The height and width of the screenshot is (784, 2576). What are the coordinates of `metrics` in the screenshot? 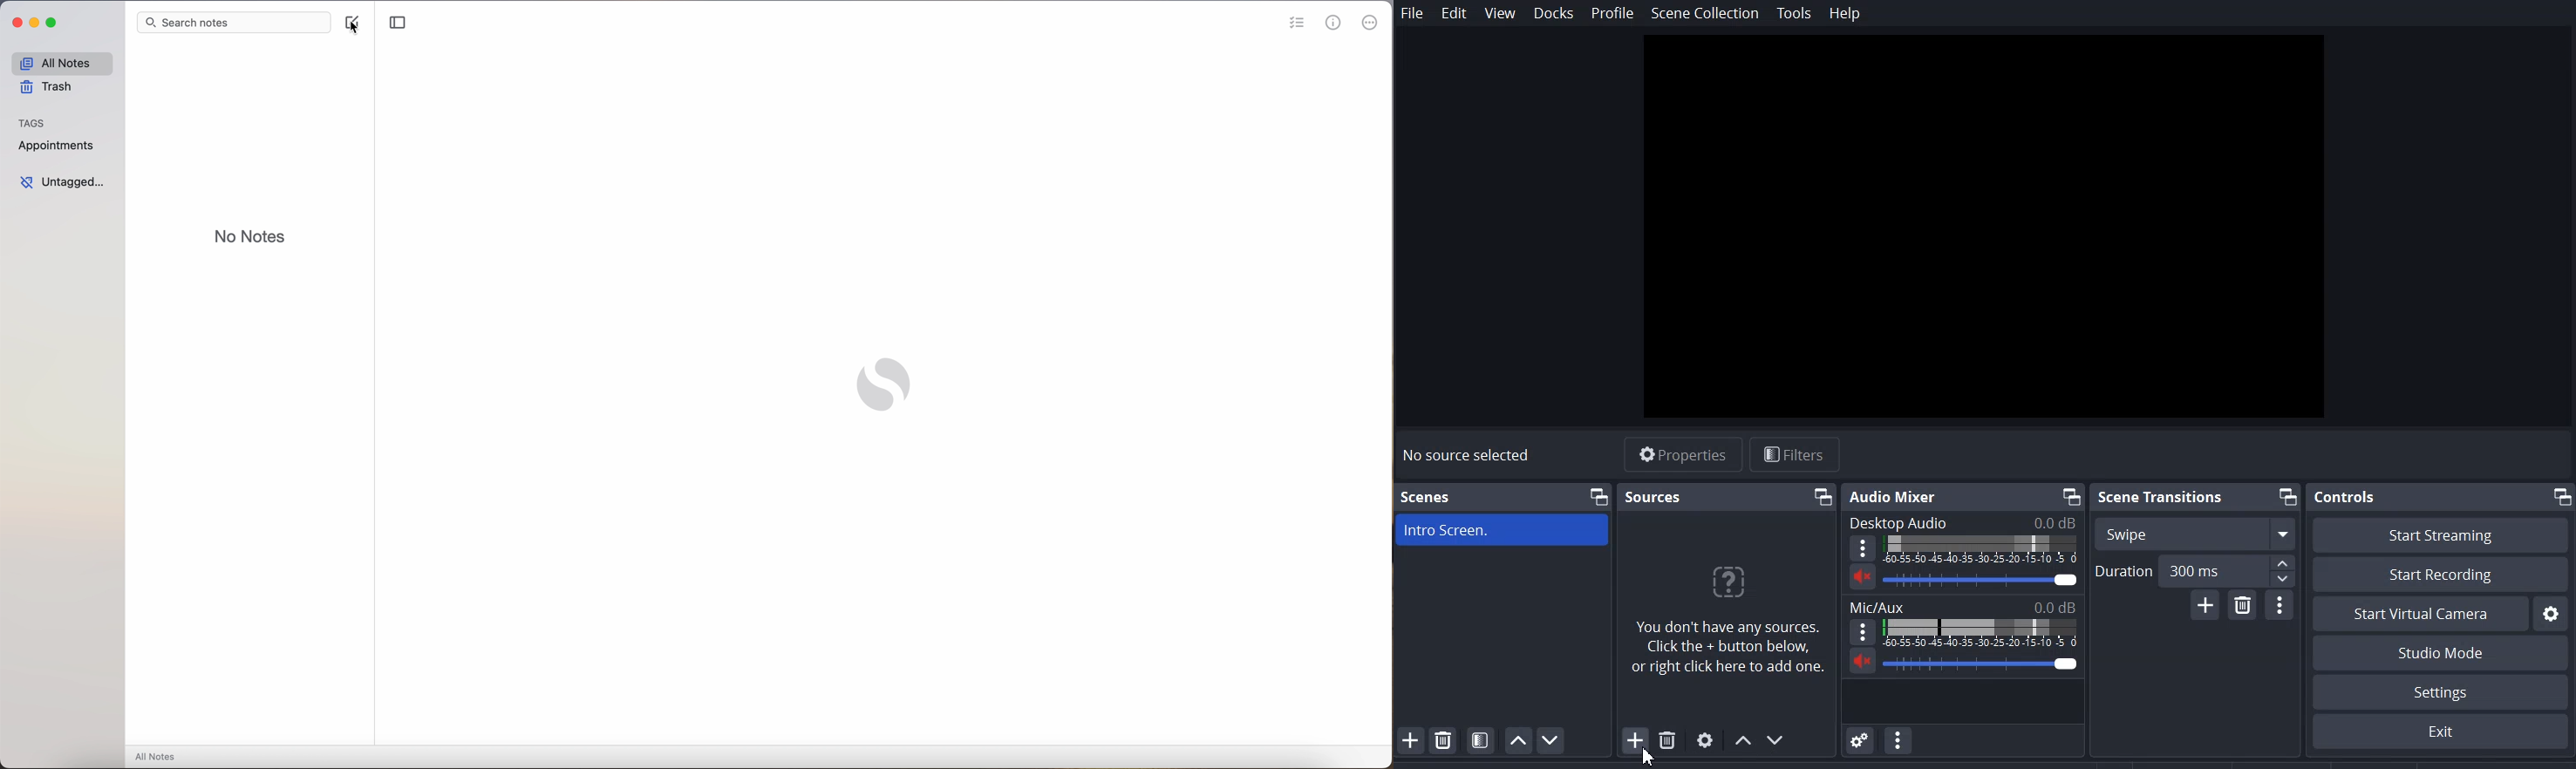 It's located at (1333, 22).